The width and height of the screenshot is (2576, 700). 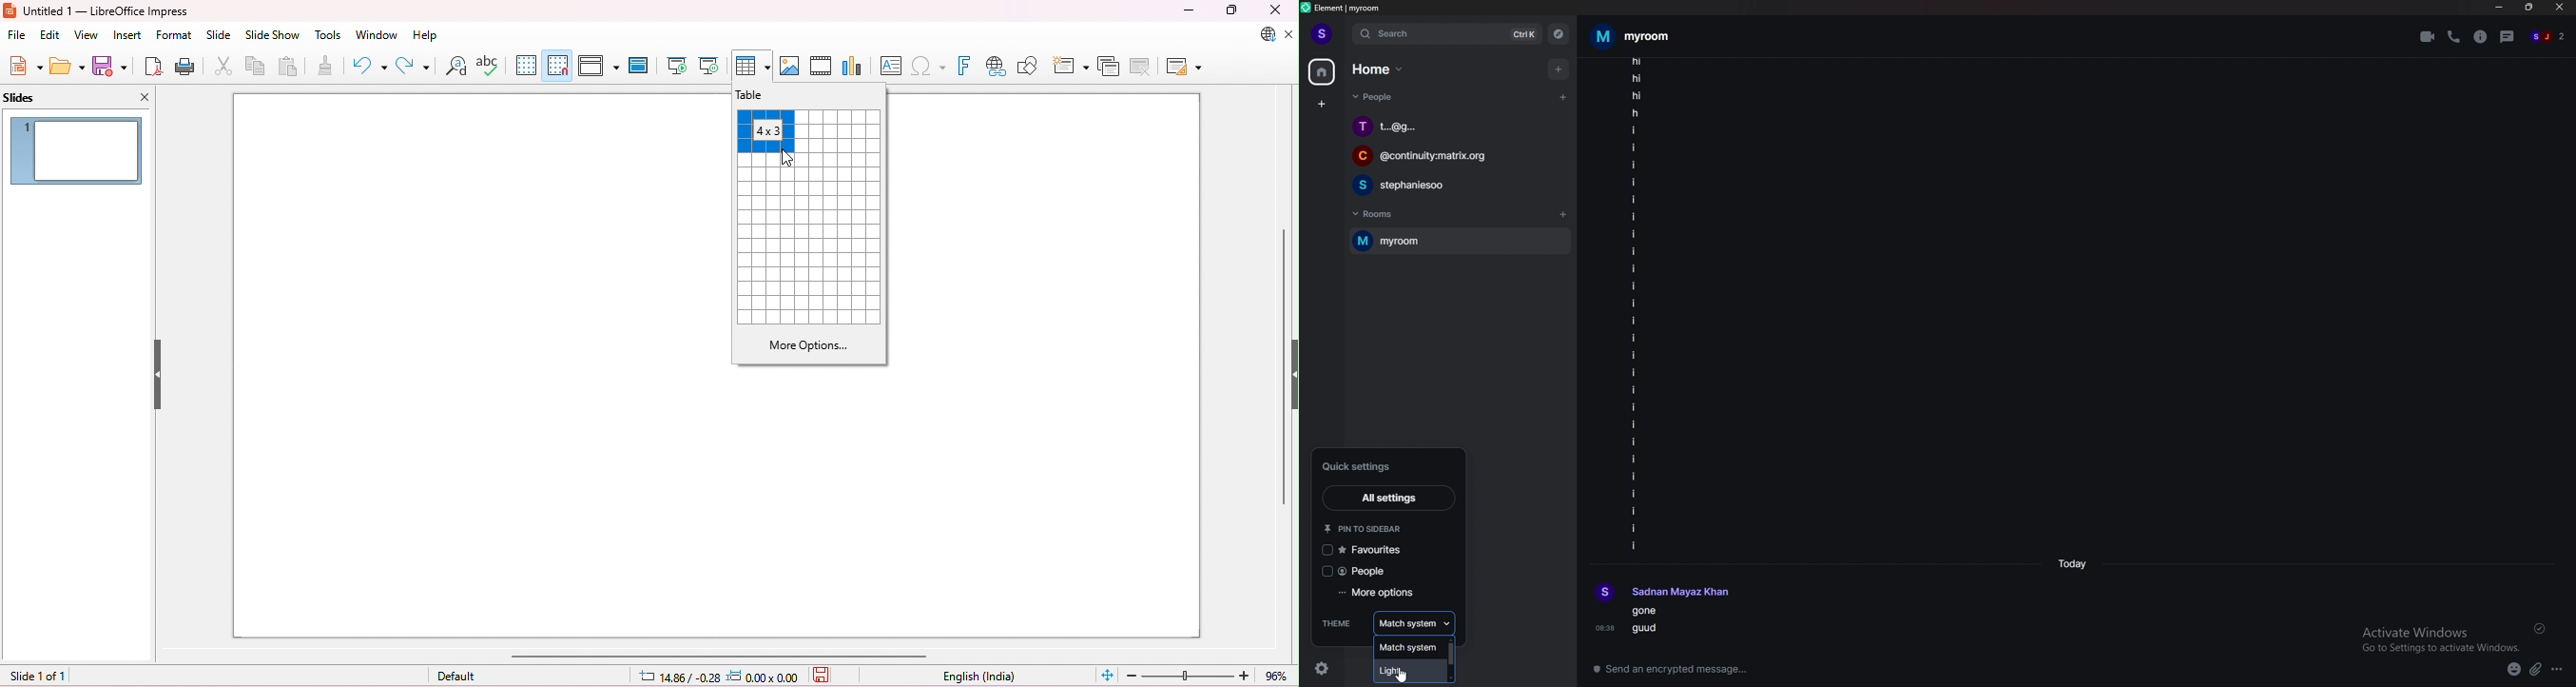 I want to click on grids, so click(x=812, y=241).